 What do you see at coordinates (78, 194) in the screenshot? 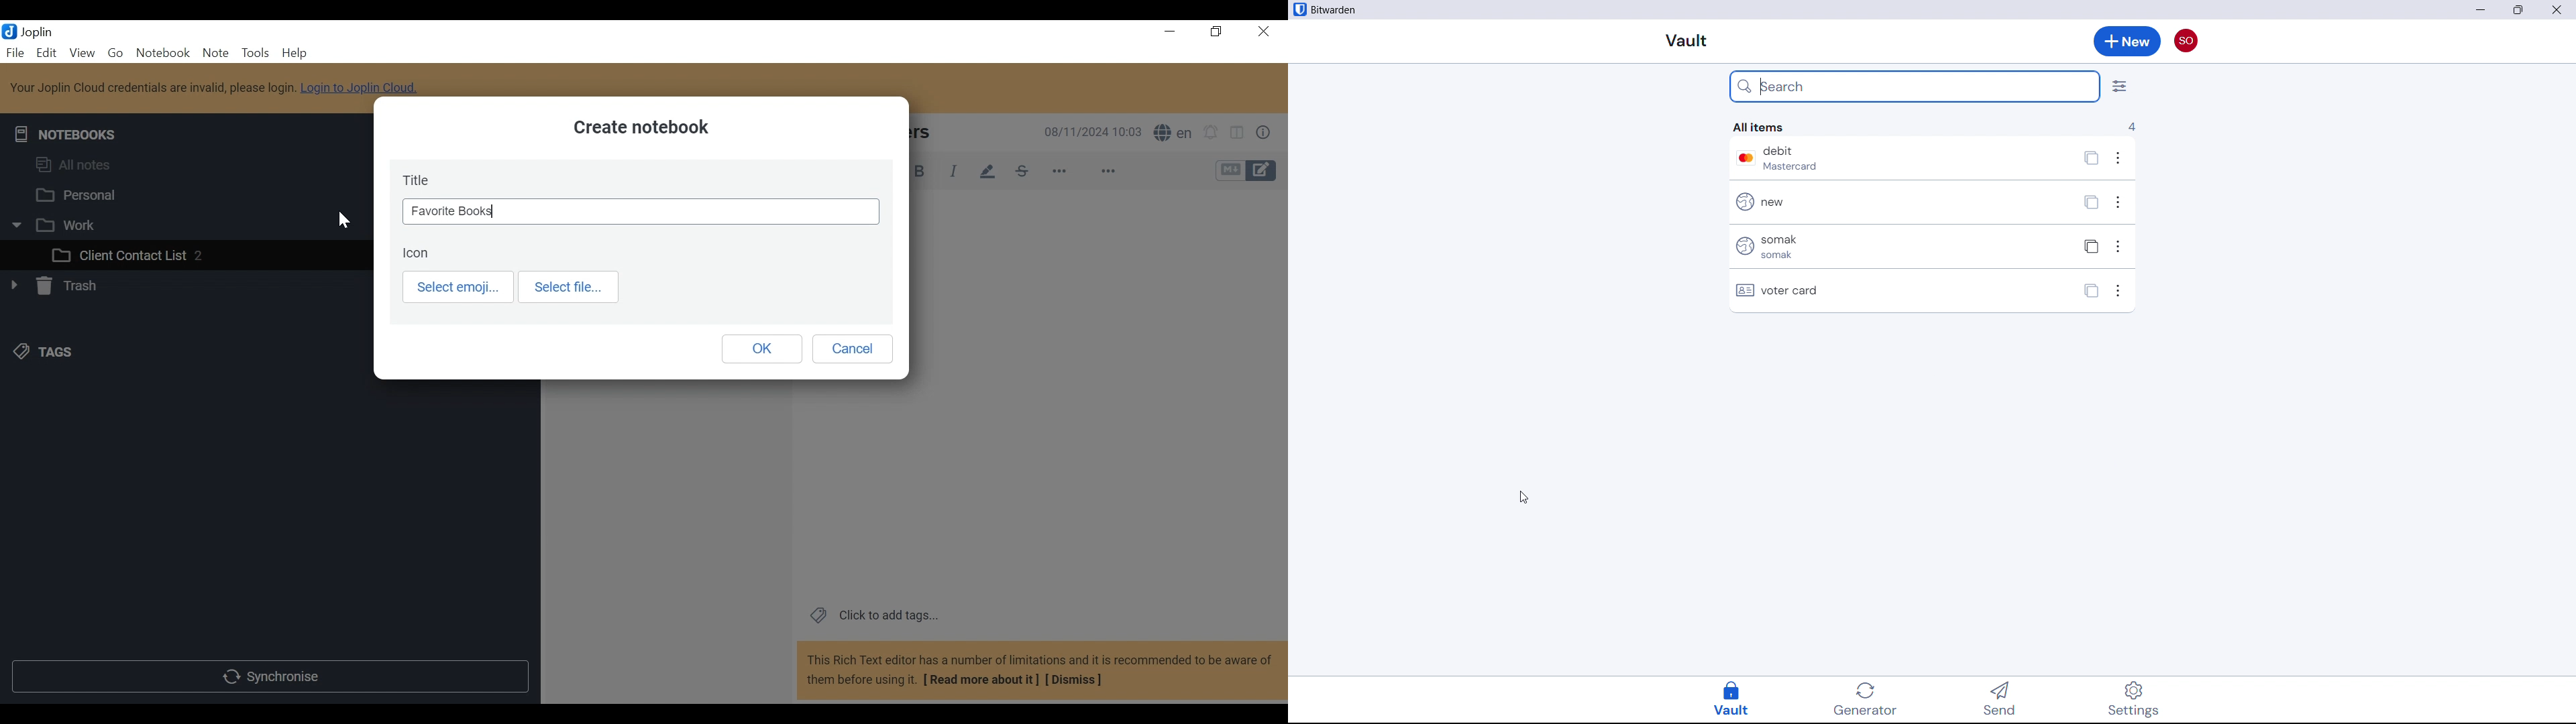
I see `Personal` at bounding box center [78, 194].